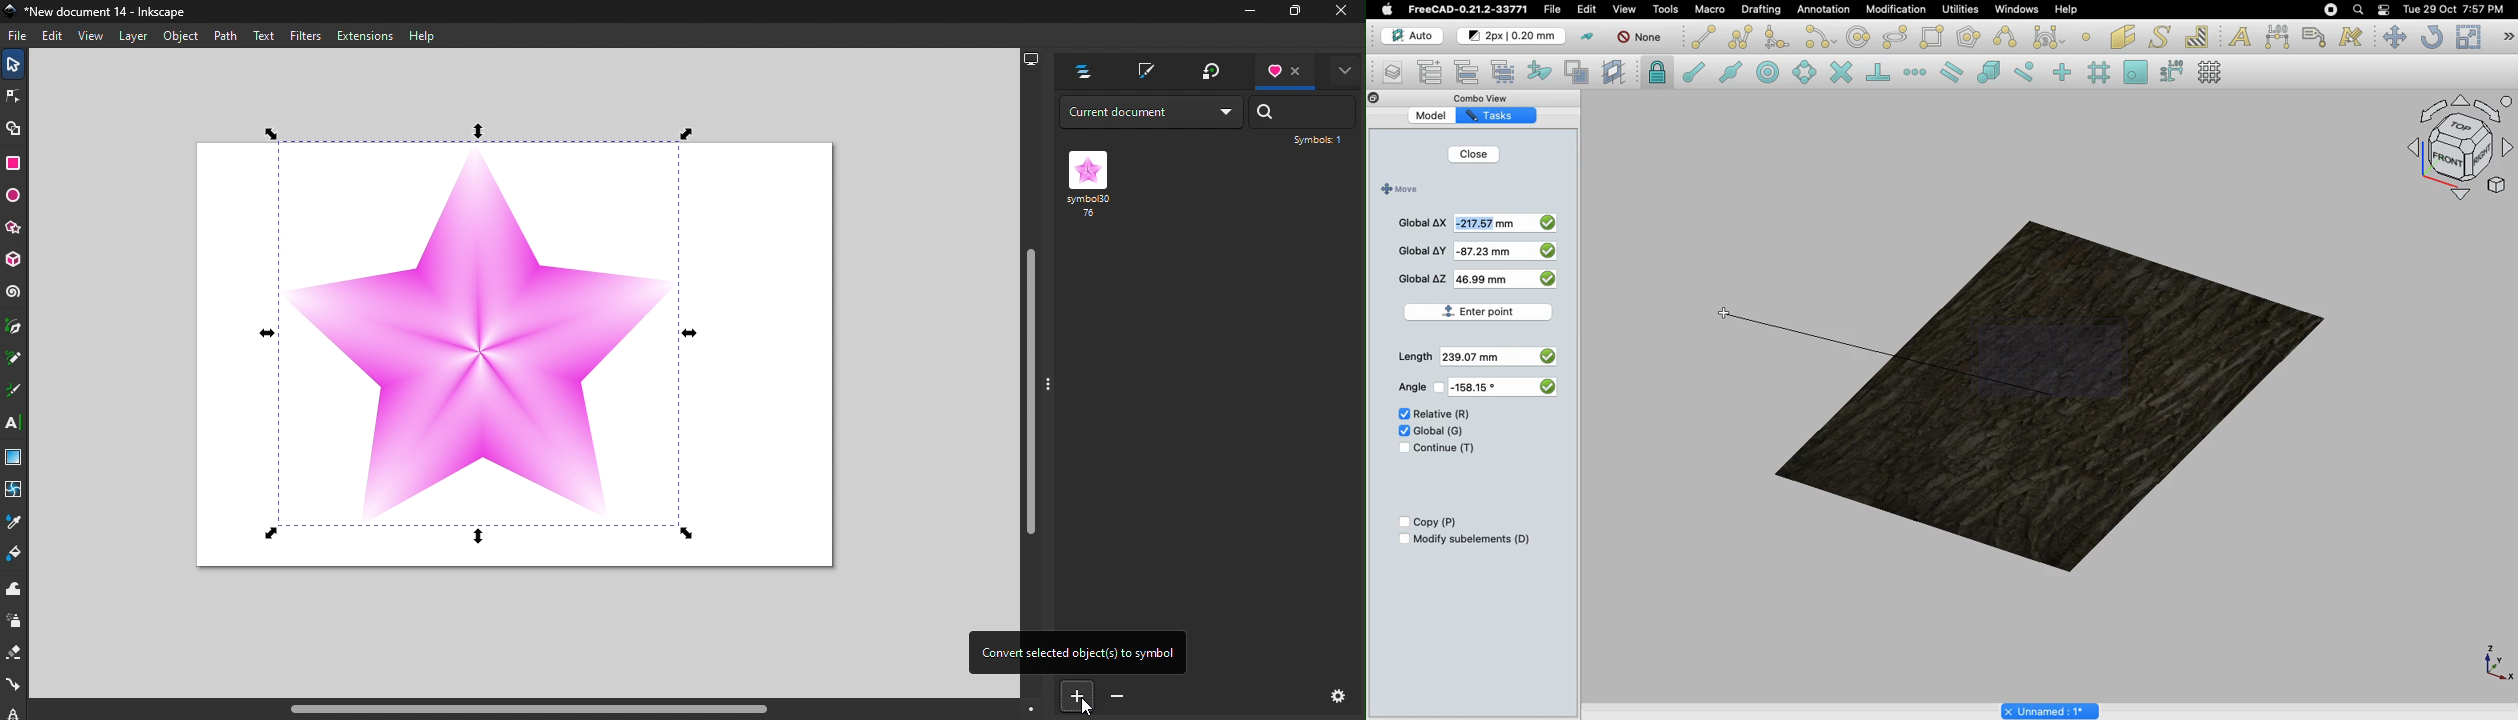  What do you see at coordinates (1400, 415) in the screenshot?
I see `Check` at bounding box center [1400, 415].